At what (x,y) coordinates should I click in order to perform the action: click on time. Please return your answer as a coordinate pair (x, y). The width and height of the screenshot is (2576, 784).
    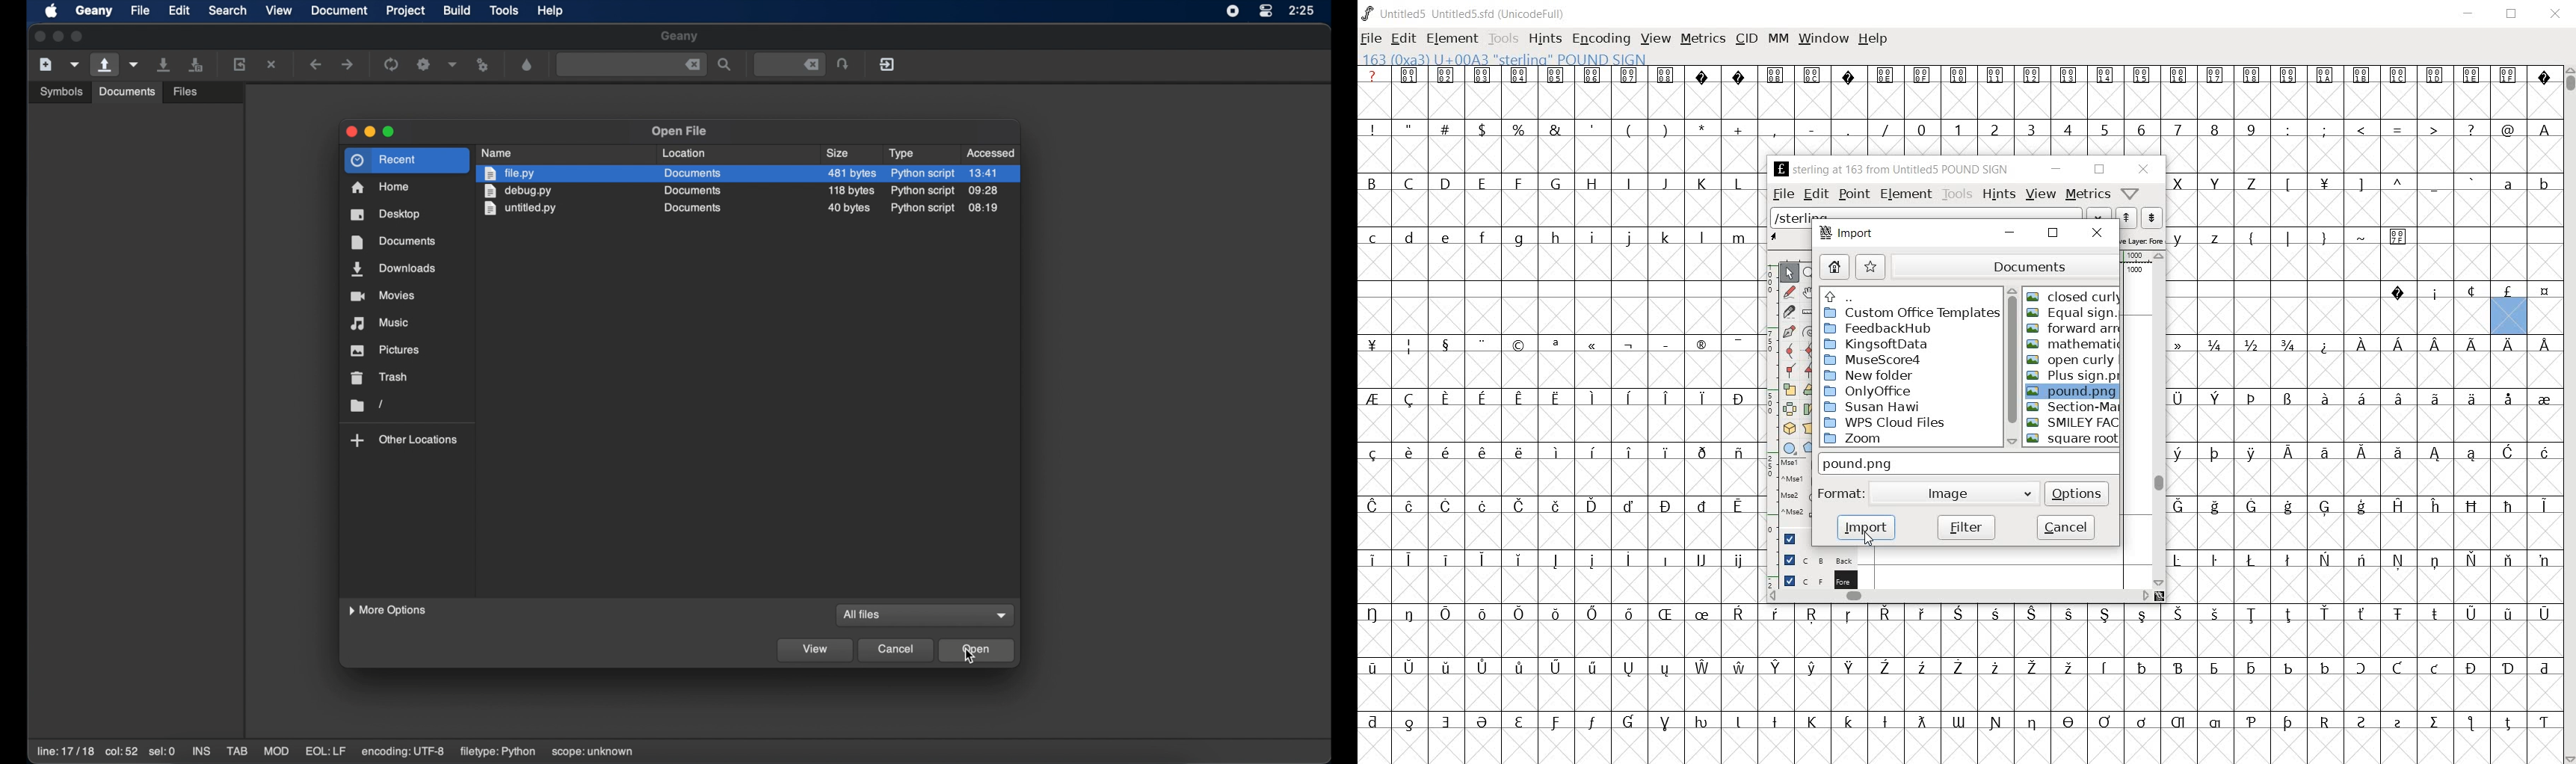
    Looking at the image, I should click on (1304, 10).